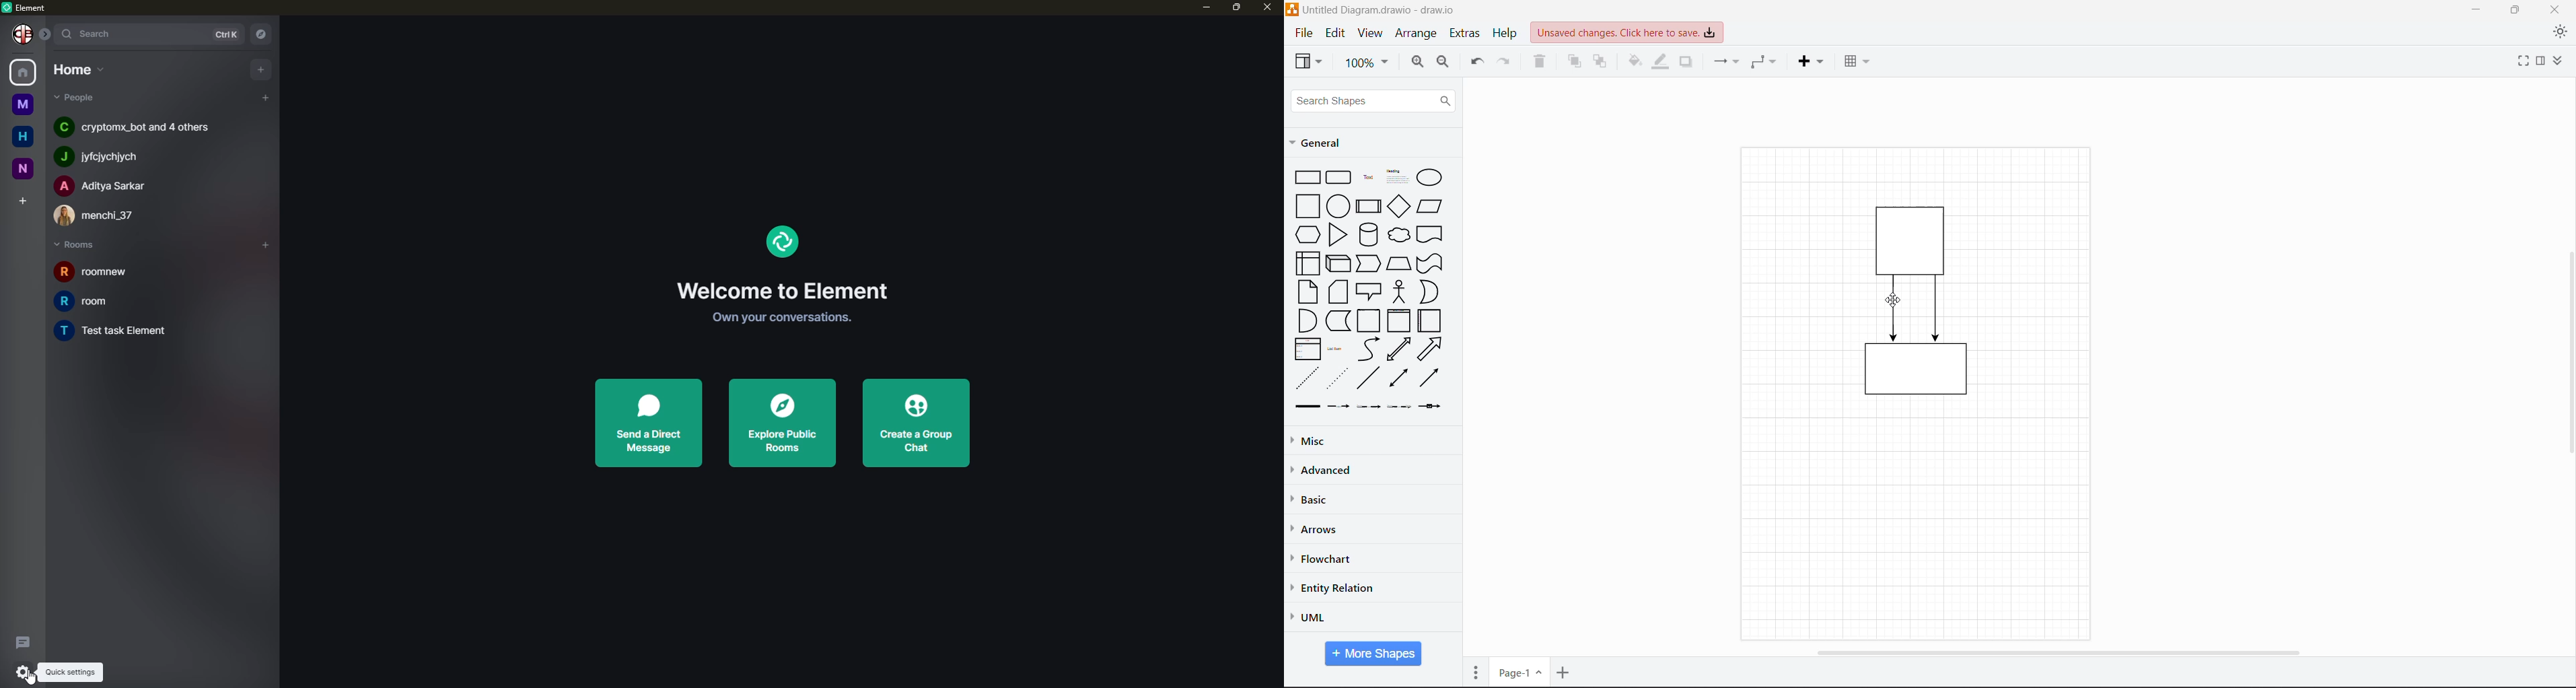 The width and height of the screenshot is (2576, 700). Describe the element at coordinates (1433, 406) in the screenshot. I see `connector with symbol` at that location.